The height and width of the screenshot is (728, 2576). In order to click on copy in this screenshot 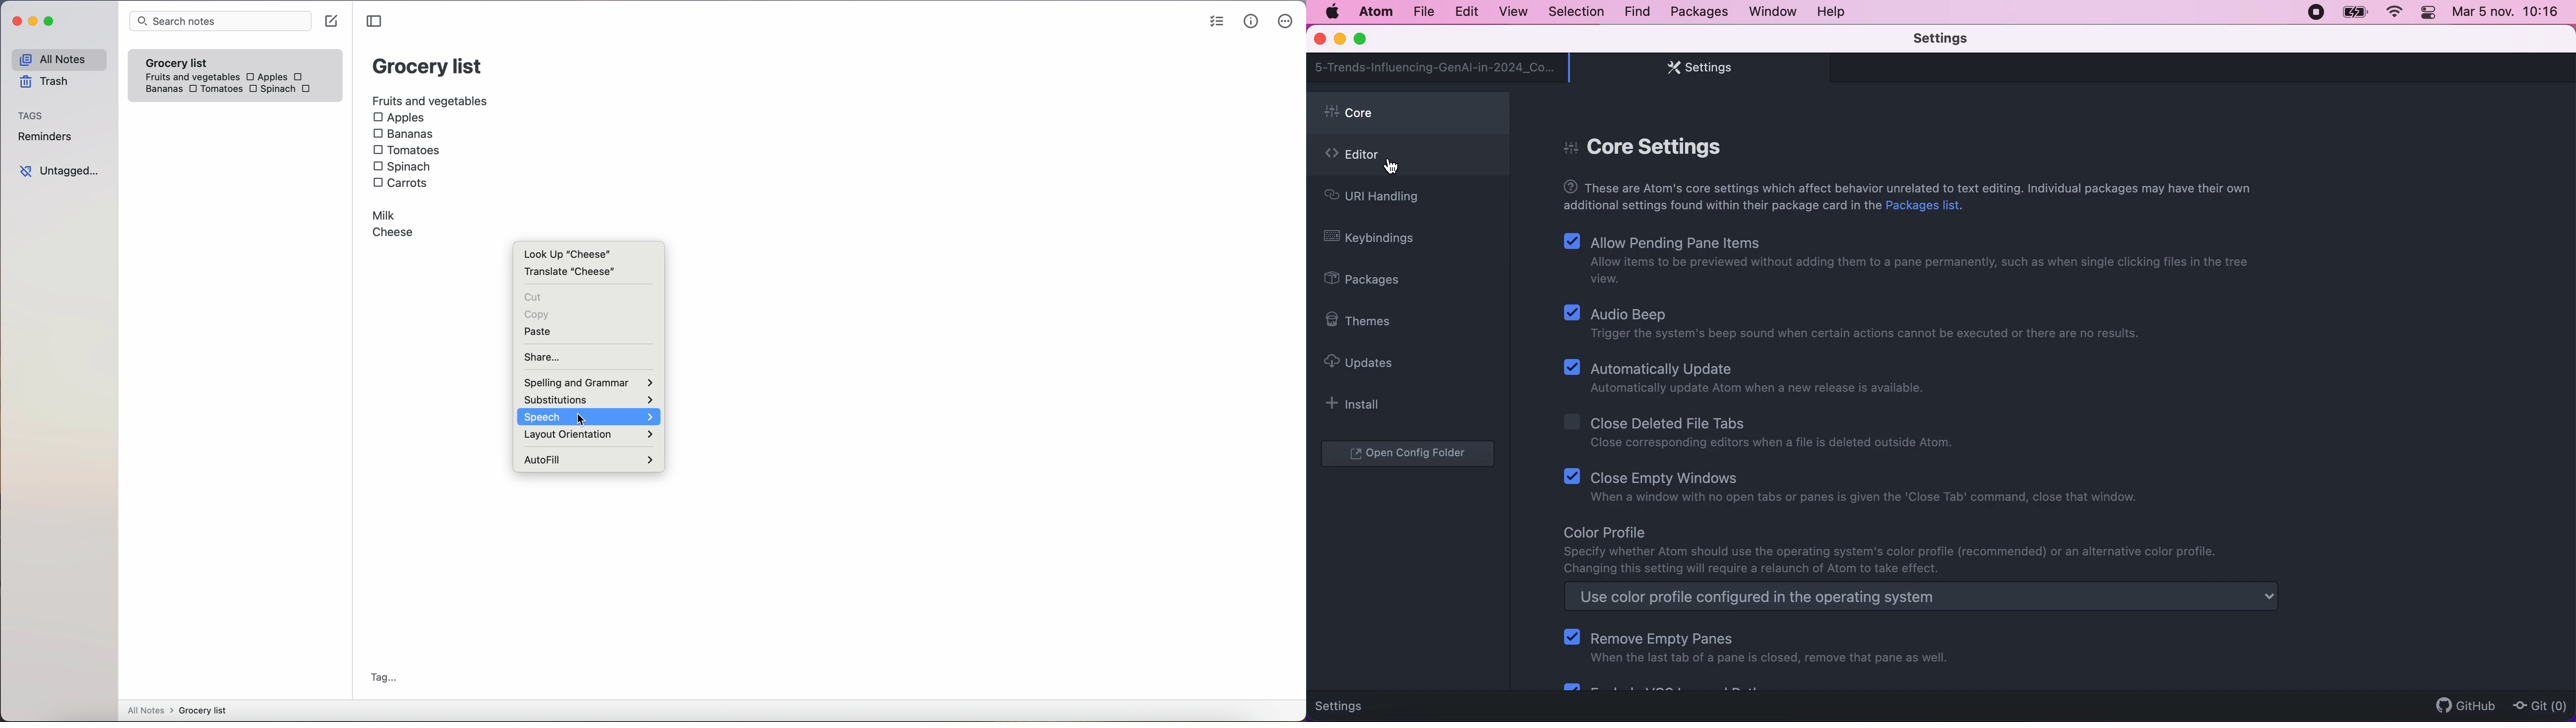, I will do `click(539, 314)`.